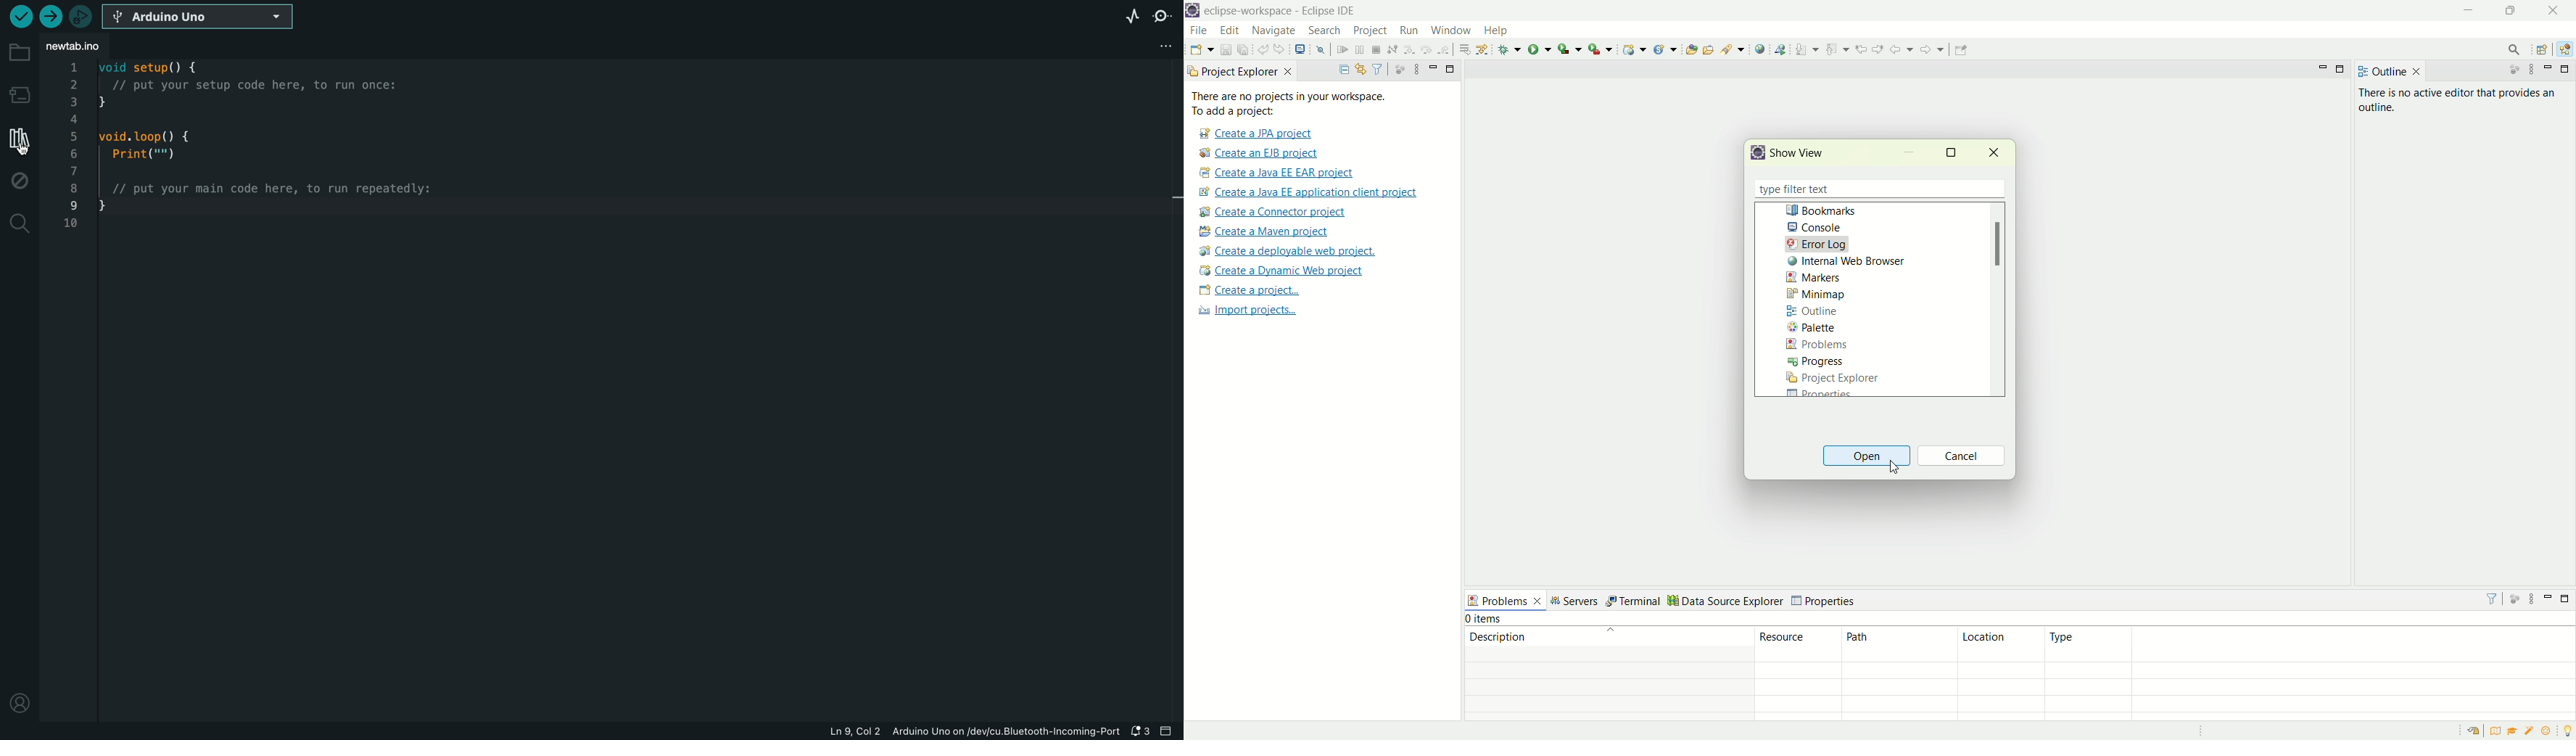 The width and height of the screenshot is (2576, 756). What do you see at coordinates (2516, 48) in the screenshot?
I see `search` at bounding box center [2516, 48].